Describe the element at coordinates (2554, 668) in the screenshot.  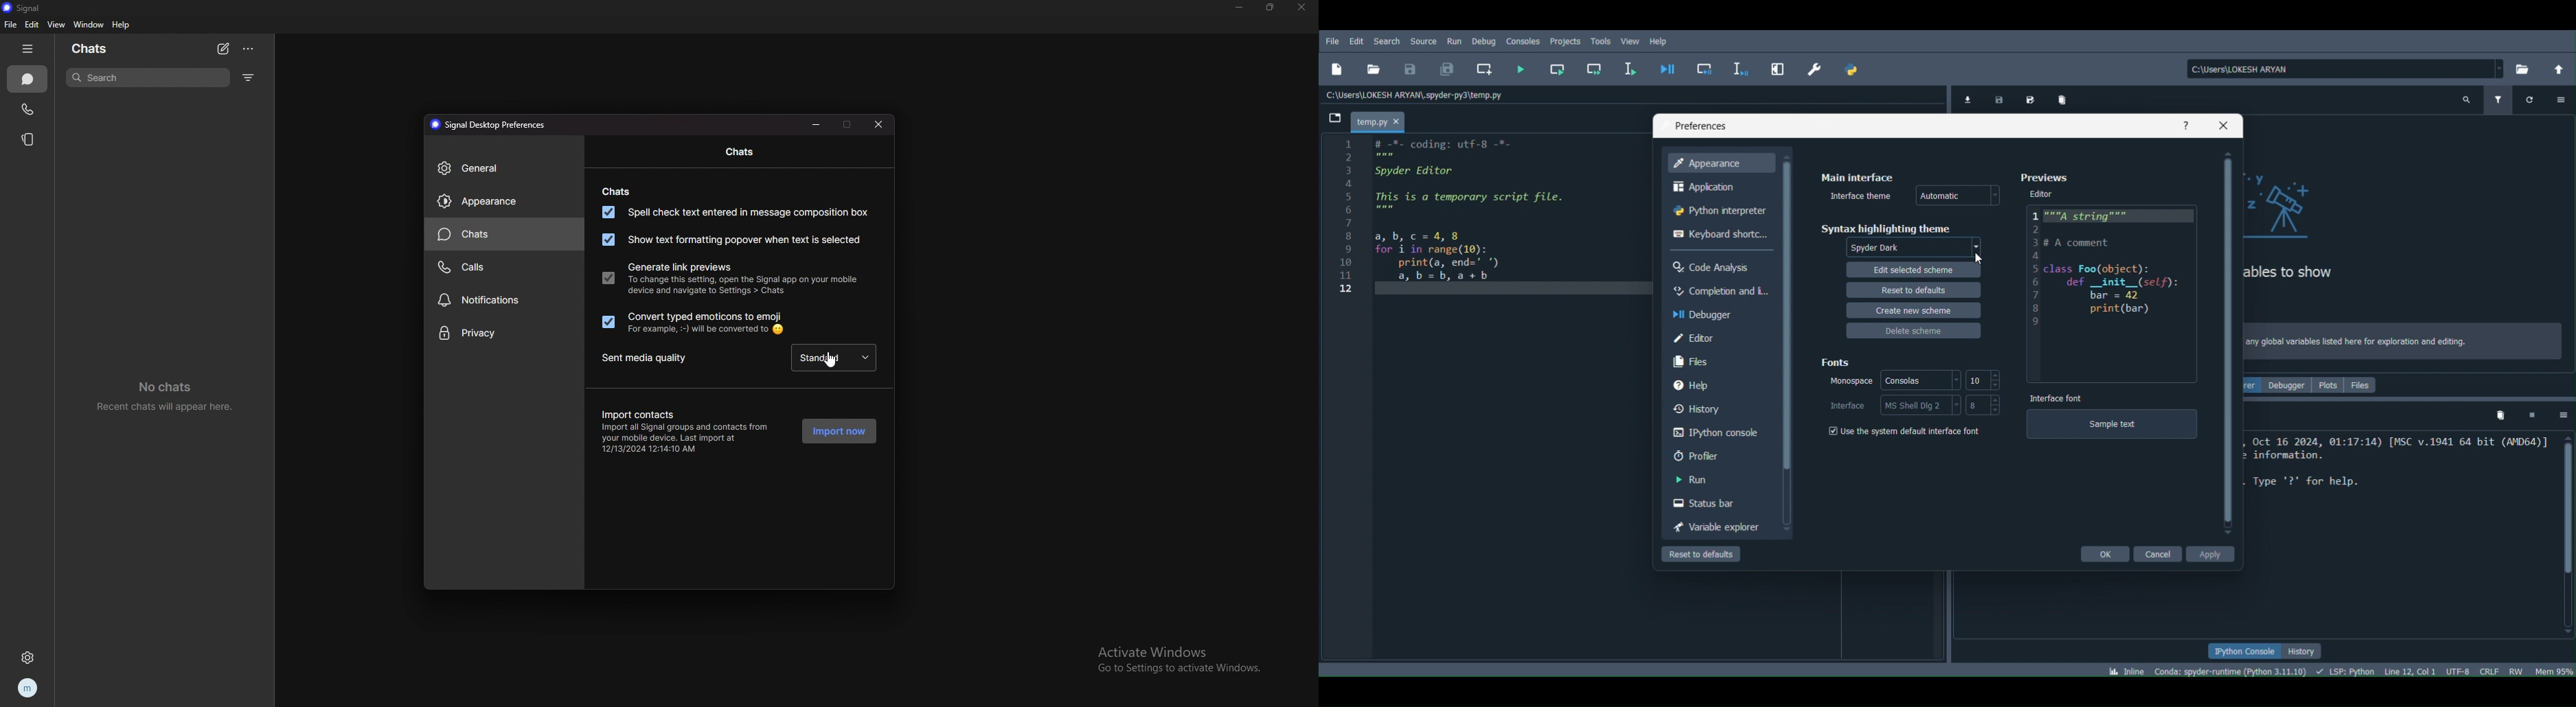
I see `Global memory usage` at that location.